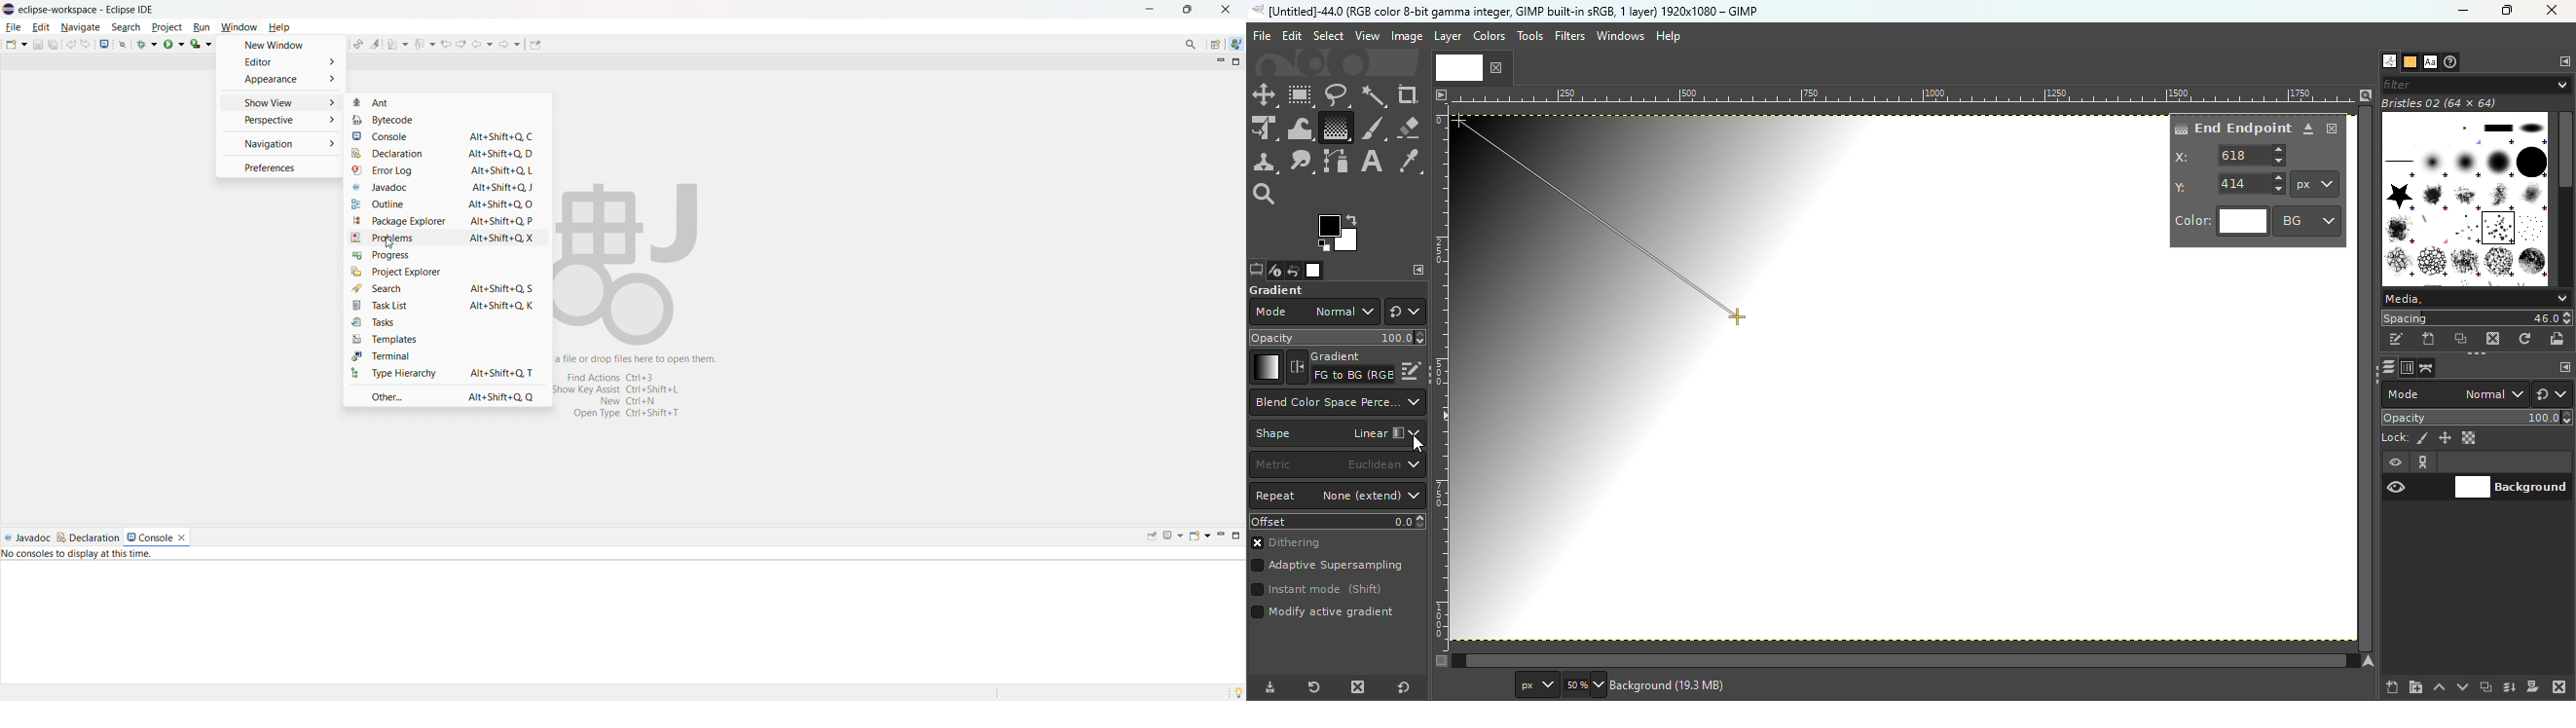 This screenshot has width=2576, height=728. I want to click on Select, so click(1328, 35).